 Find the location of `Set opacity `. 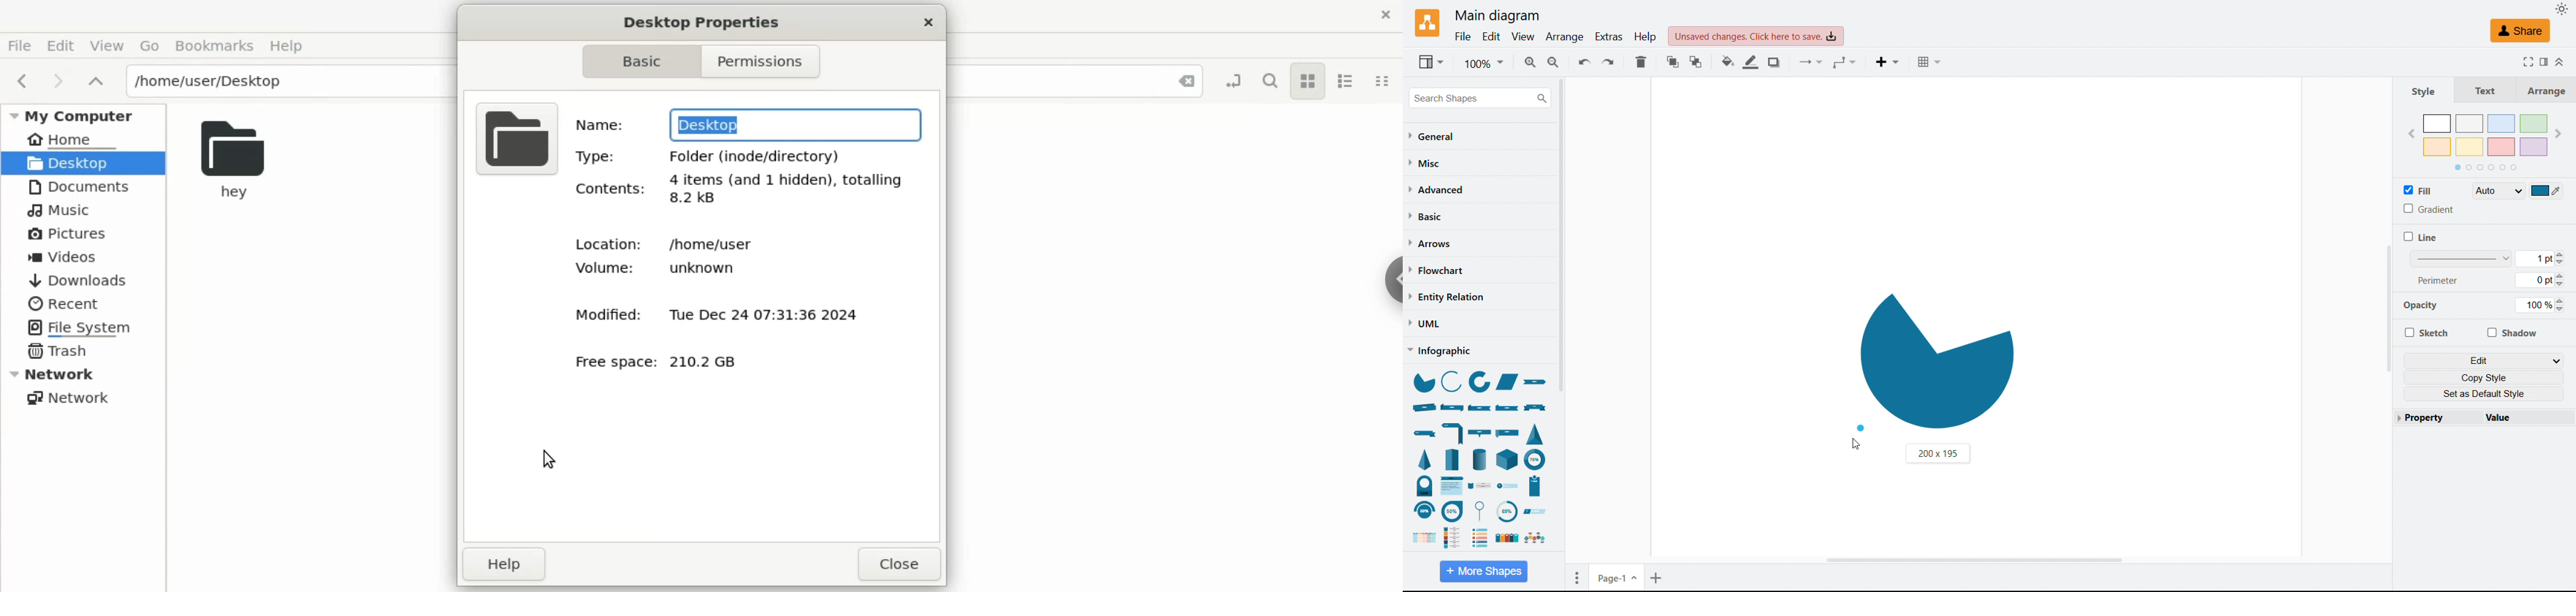

Set opacity  is located at coordinates (2540, 305).